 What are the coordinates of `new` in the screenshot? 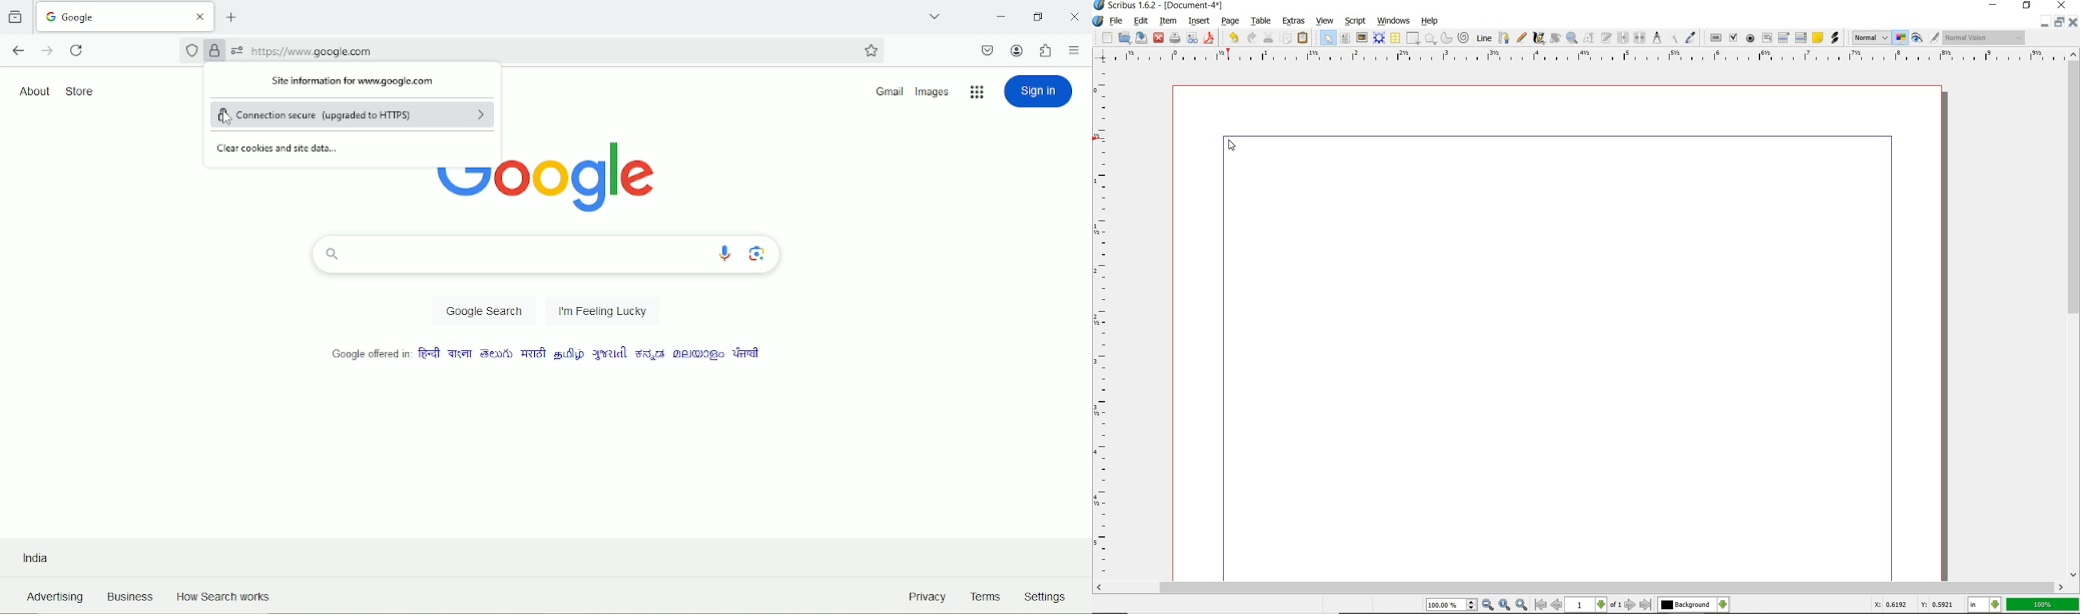 It's located at (1103, 38).